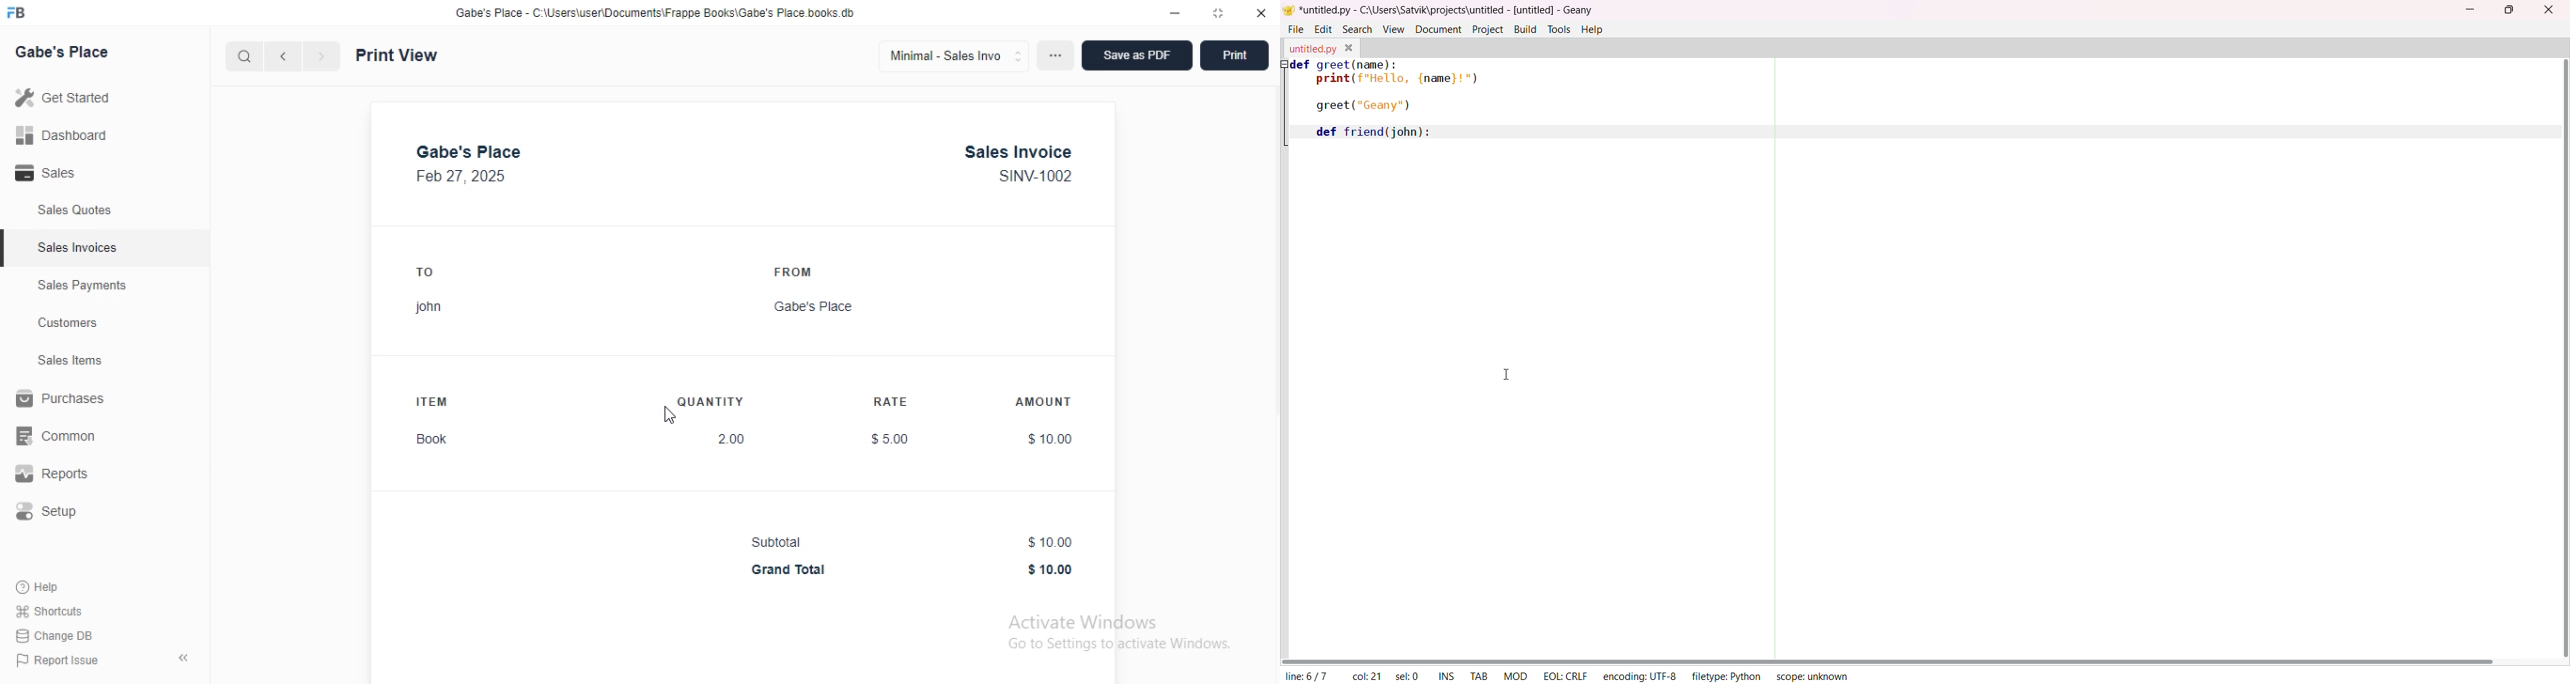  Describe the element at coordinates (322, 56) in the screenshot. I see `next` at that location.